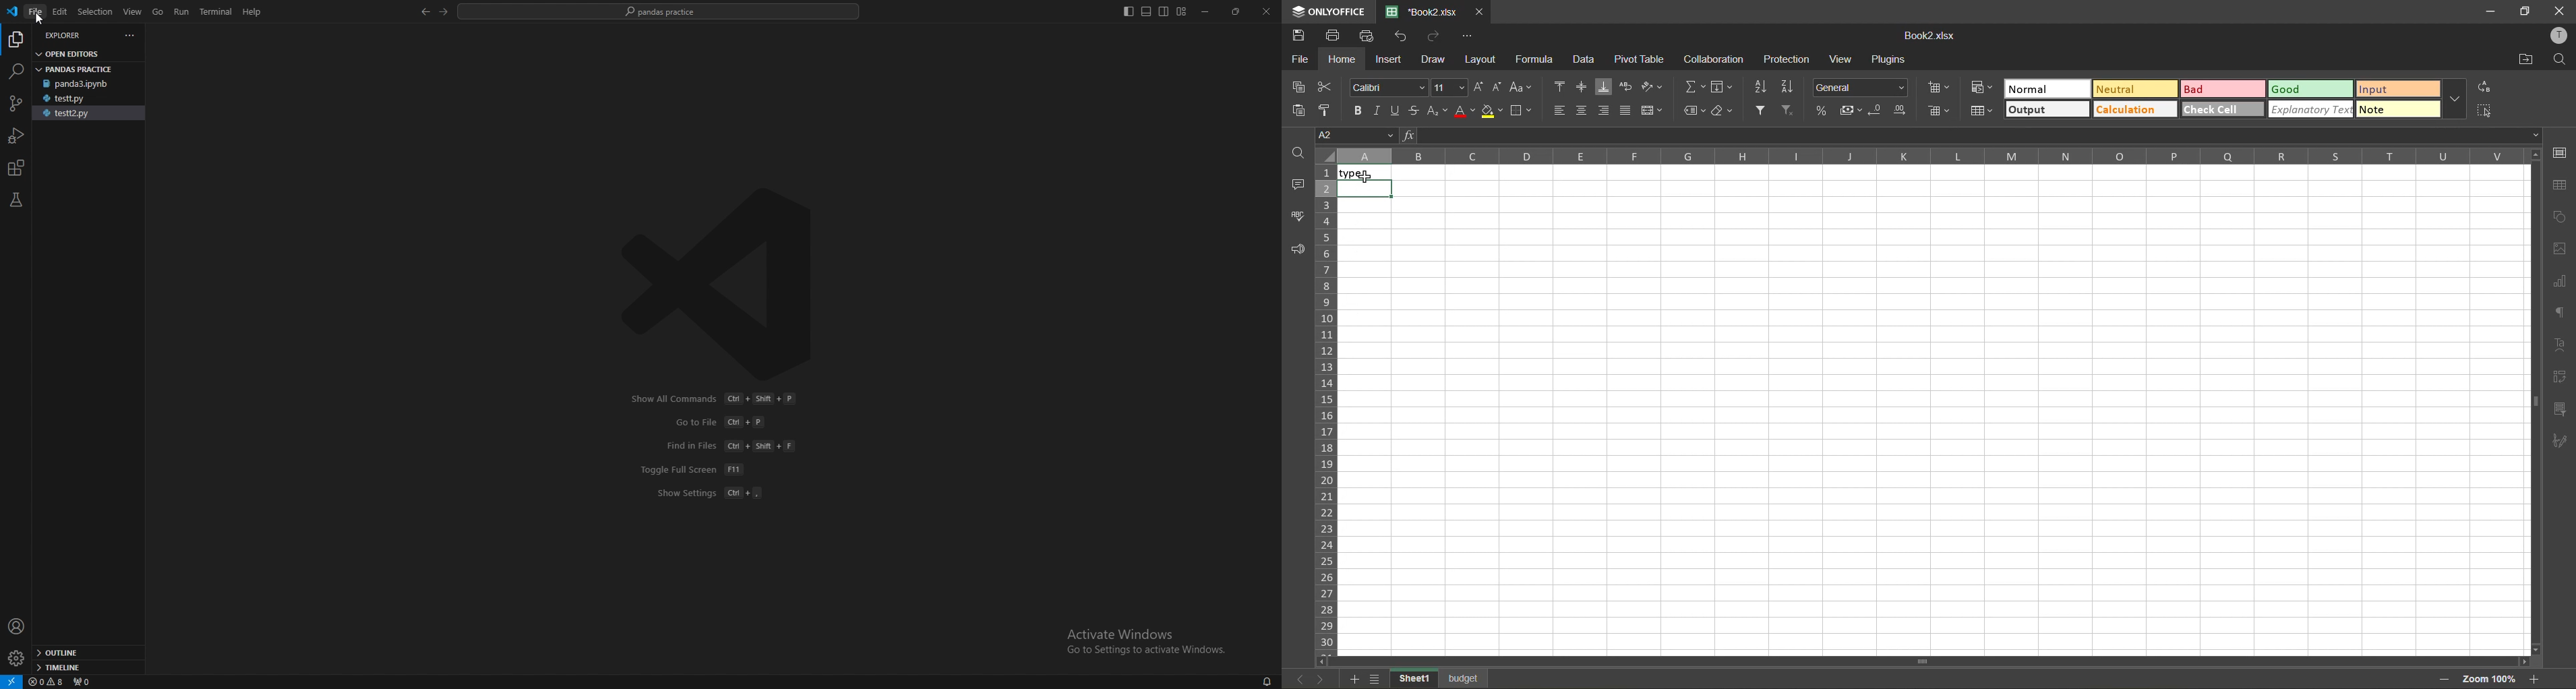 This screenshot has height=700, width=2576. Describe the element at coordinates (1464, 111) in the screenshot. I see `font color` at that location.